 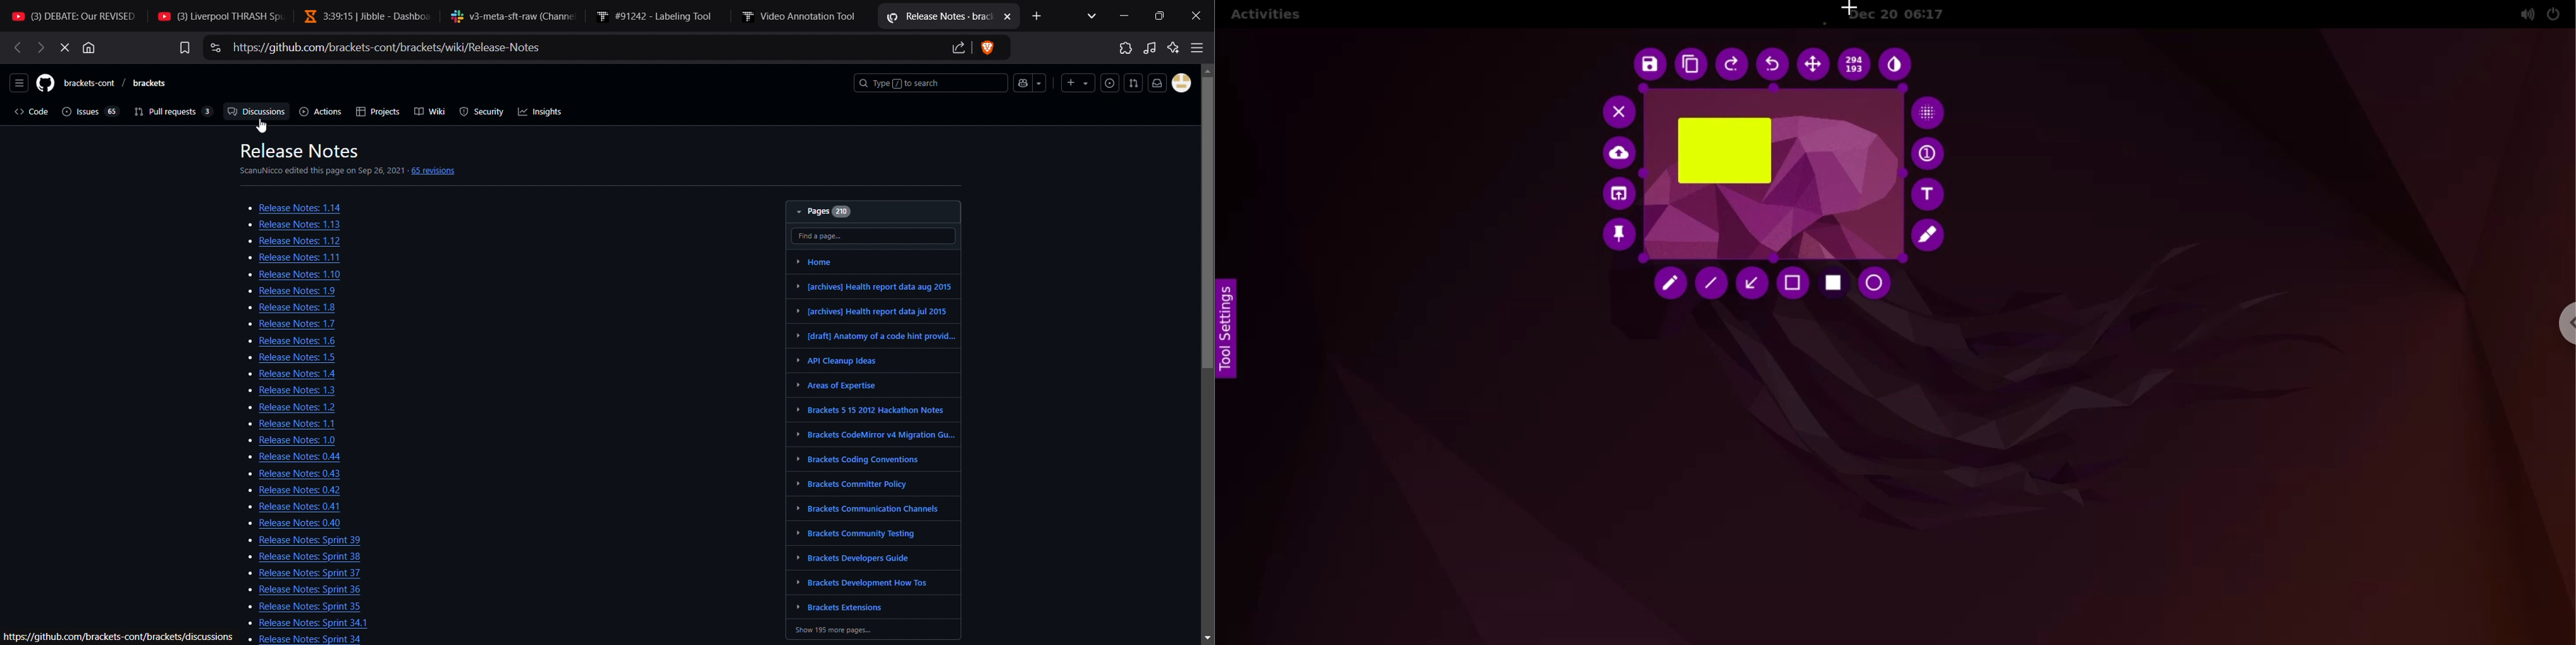 What do you see at coordinates (91, 47) in the screenshot?
I see `go to home` at bounding box center [91, 47].